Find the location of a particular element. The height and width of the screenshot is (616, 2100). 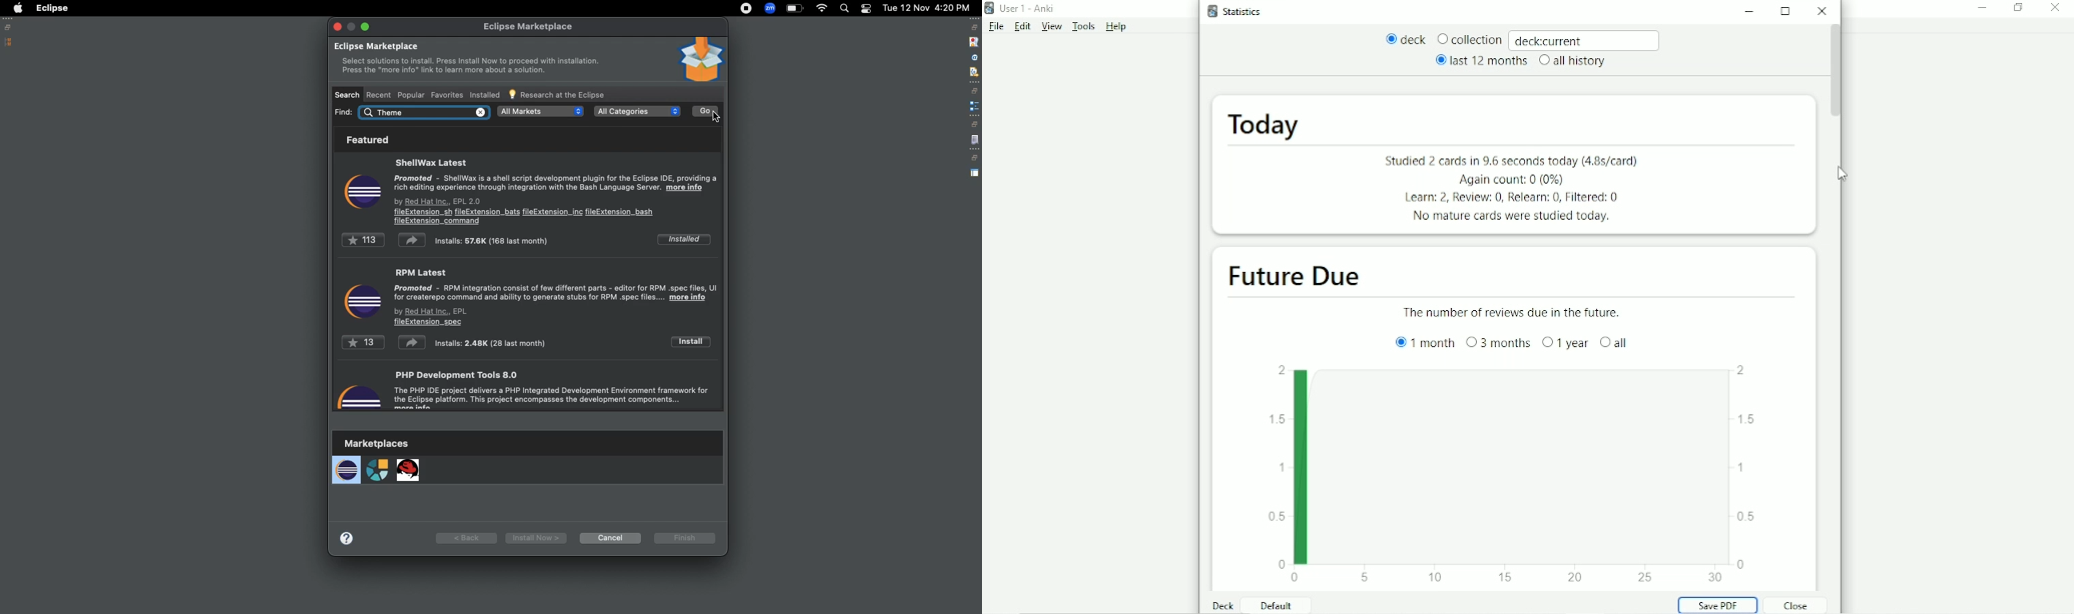

last 12 months is located at coordinates (1480, 60).